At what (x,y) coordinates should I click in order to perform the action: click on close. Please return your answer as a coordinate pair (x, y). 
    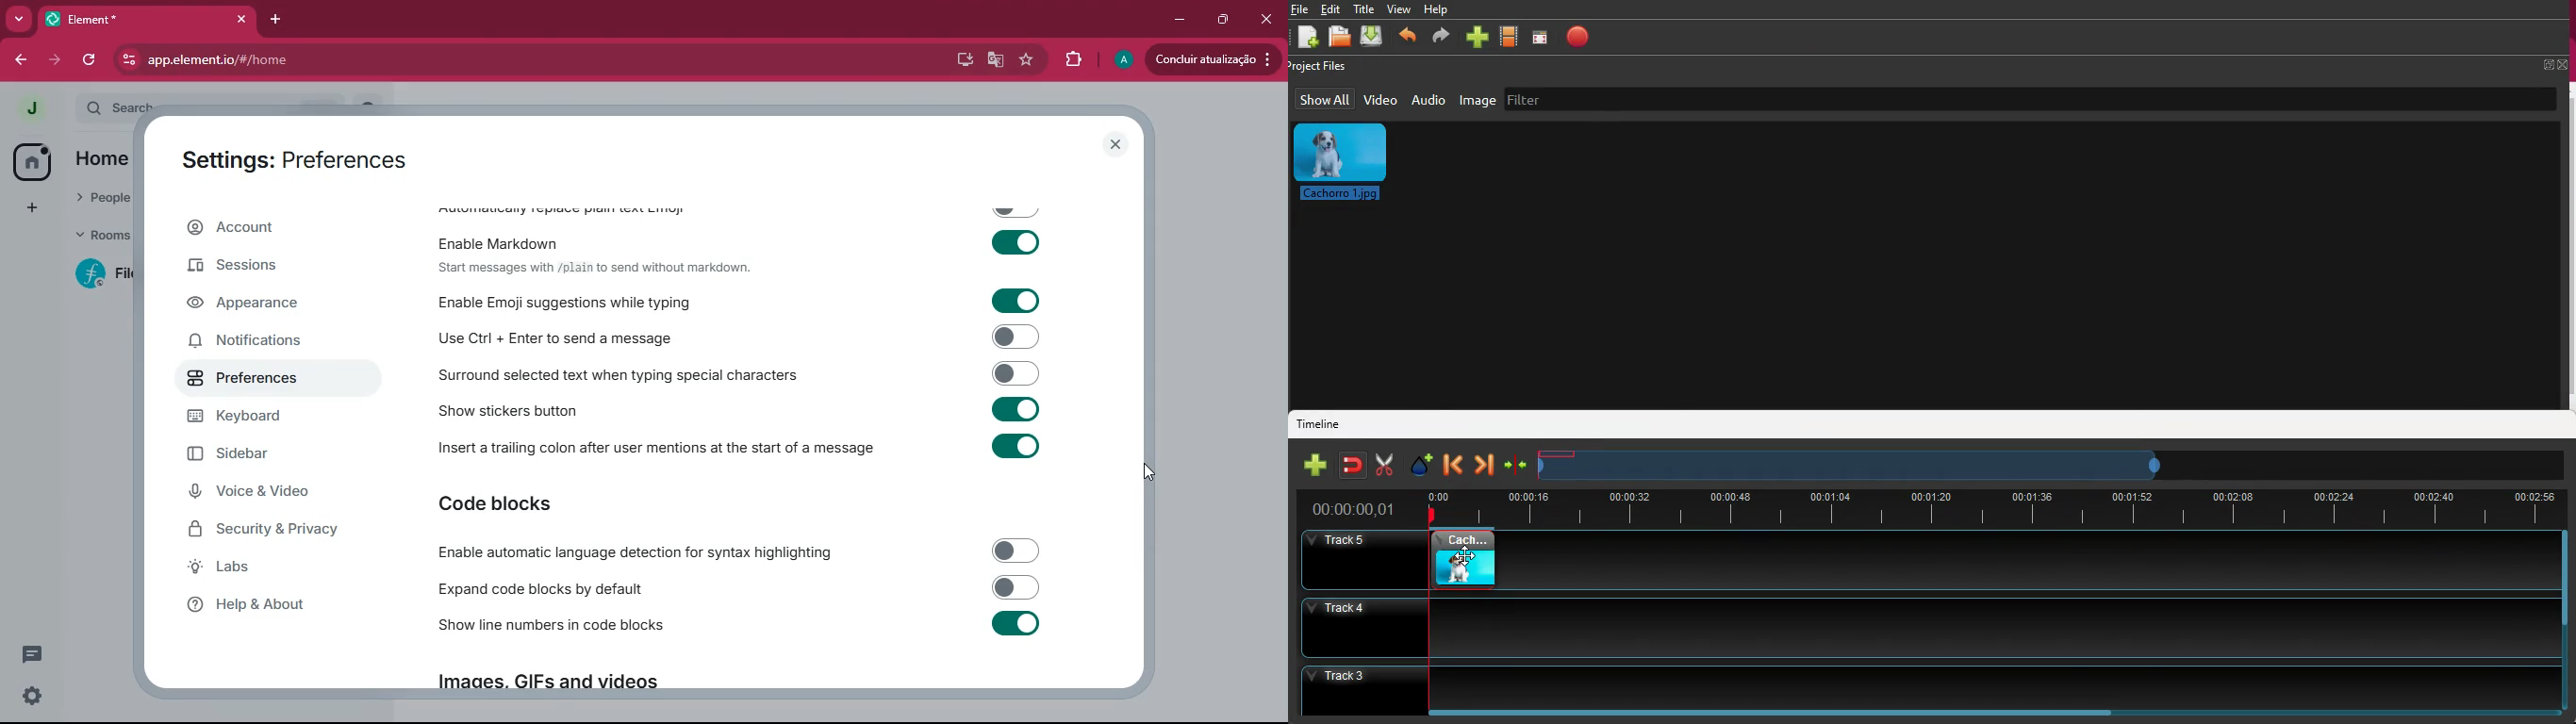
    Looking at the image, I should click on (1268, 19).